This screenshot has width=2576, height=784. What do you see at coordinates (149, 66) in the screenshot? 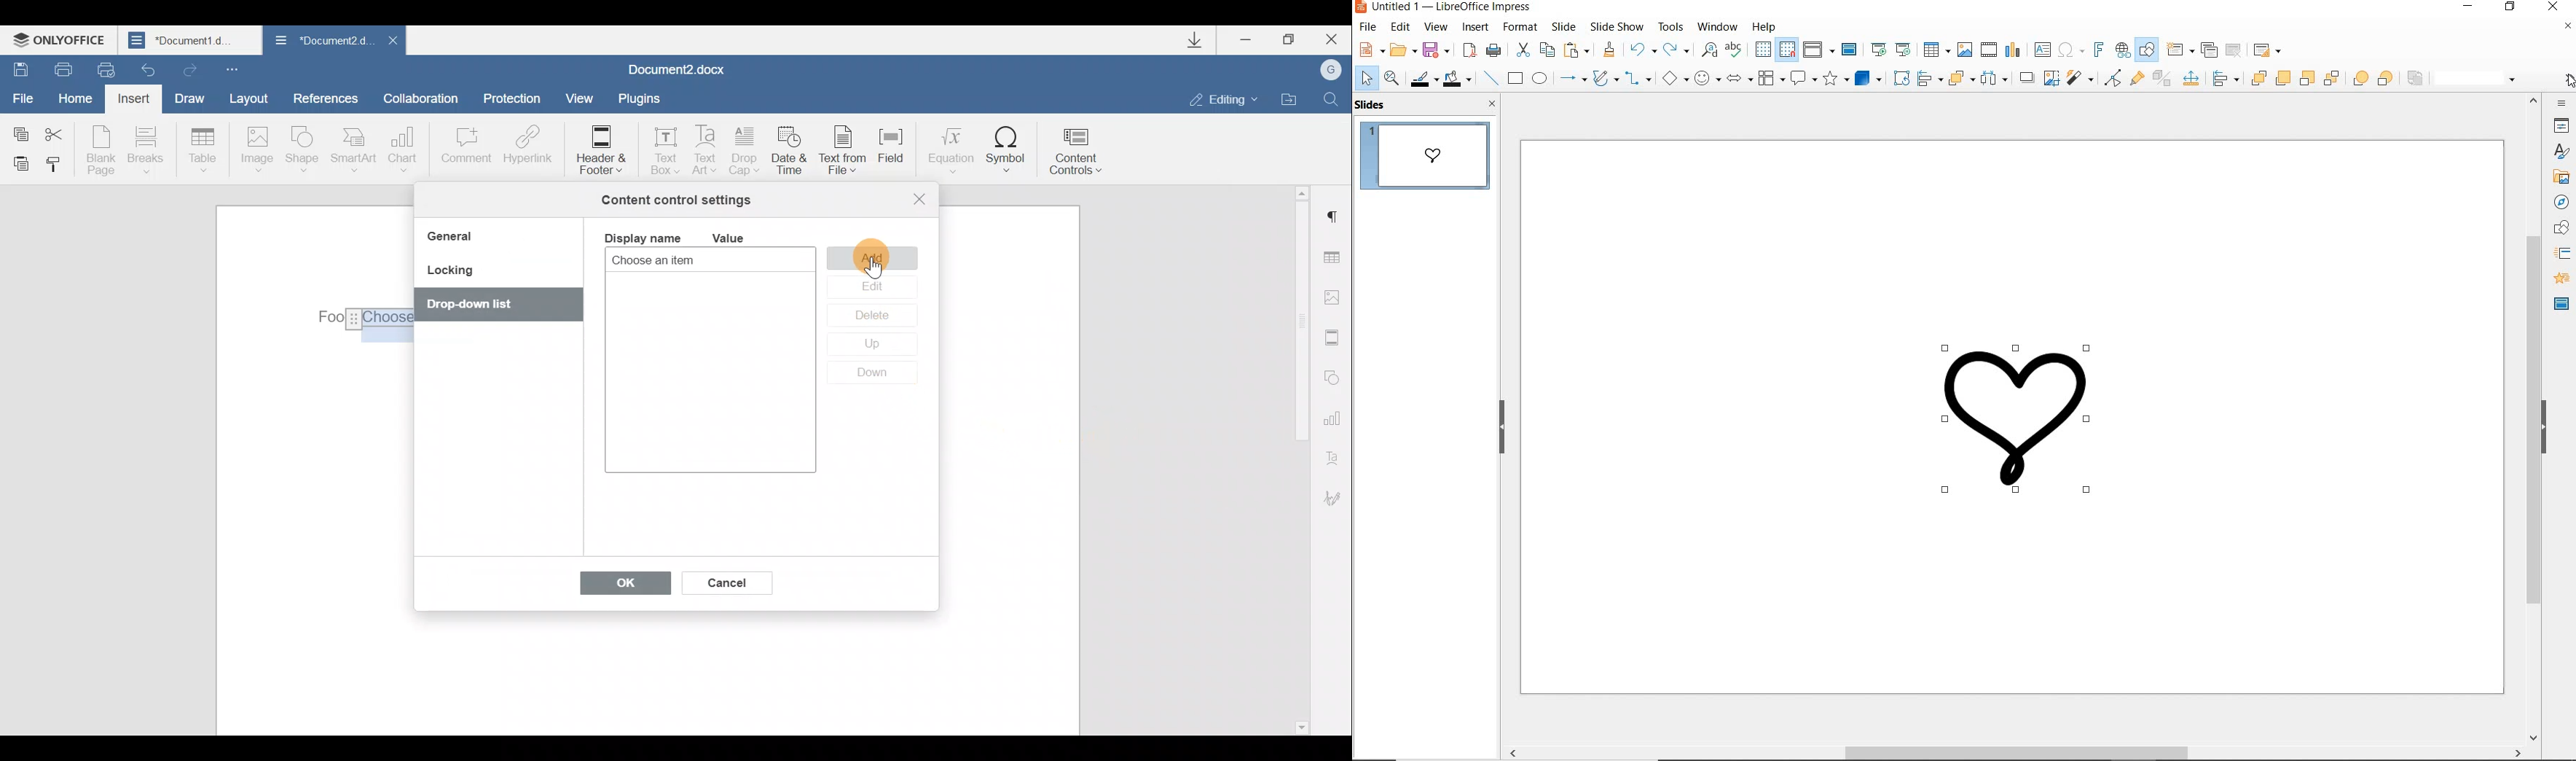
I see `Undo` at bounding box center [149, 66].